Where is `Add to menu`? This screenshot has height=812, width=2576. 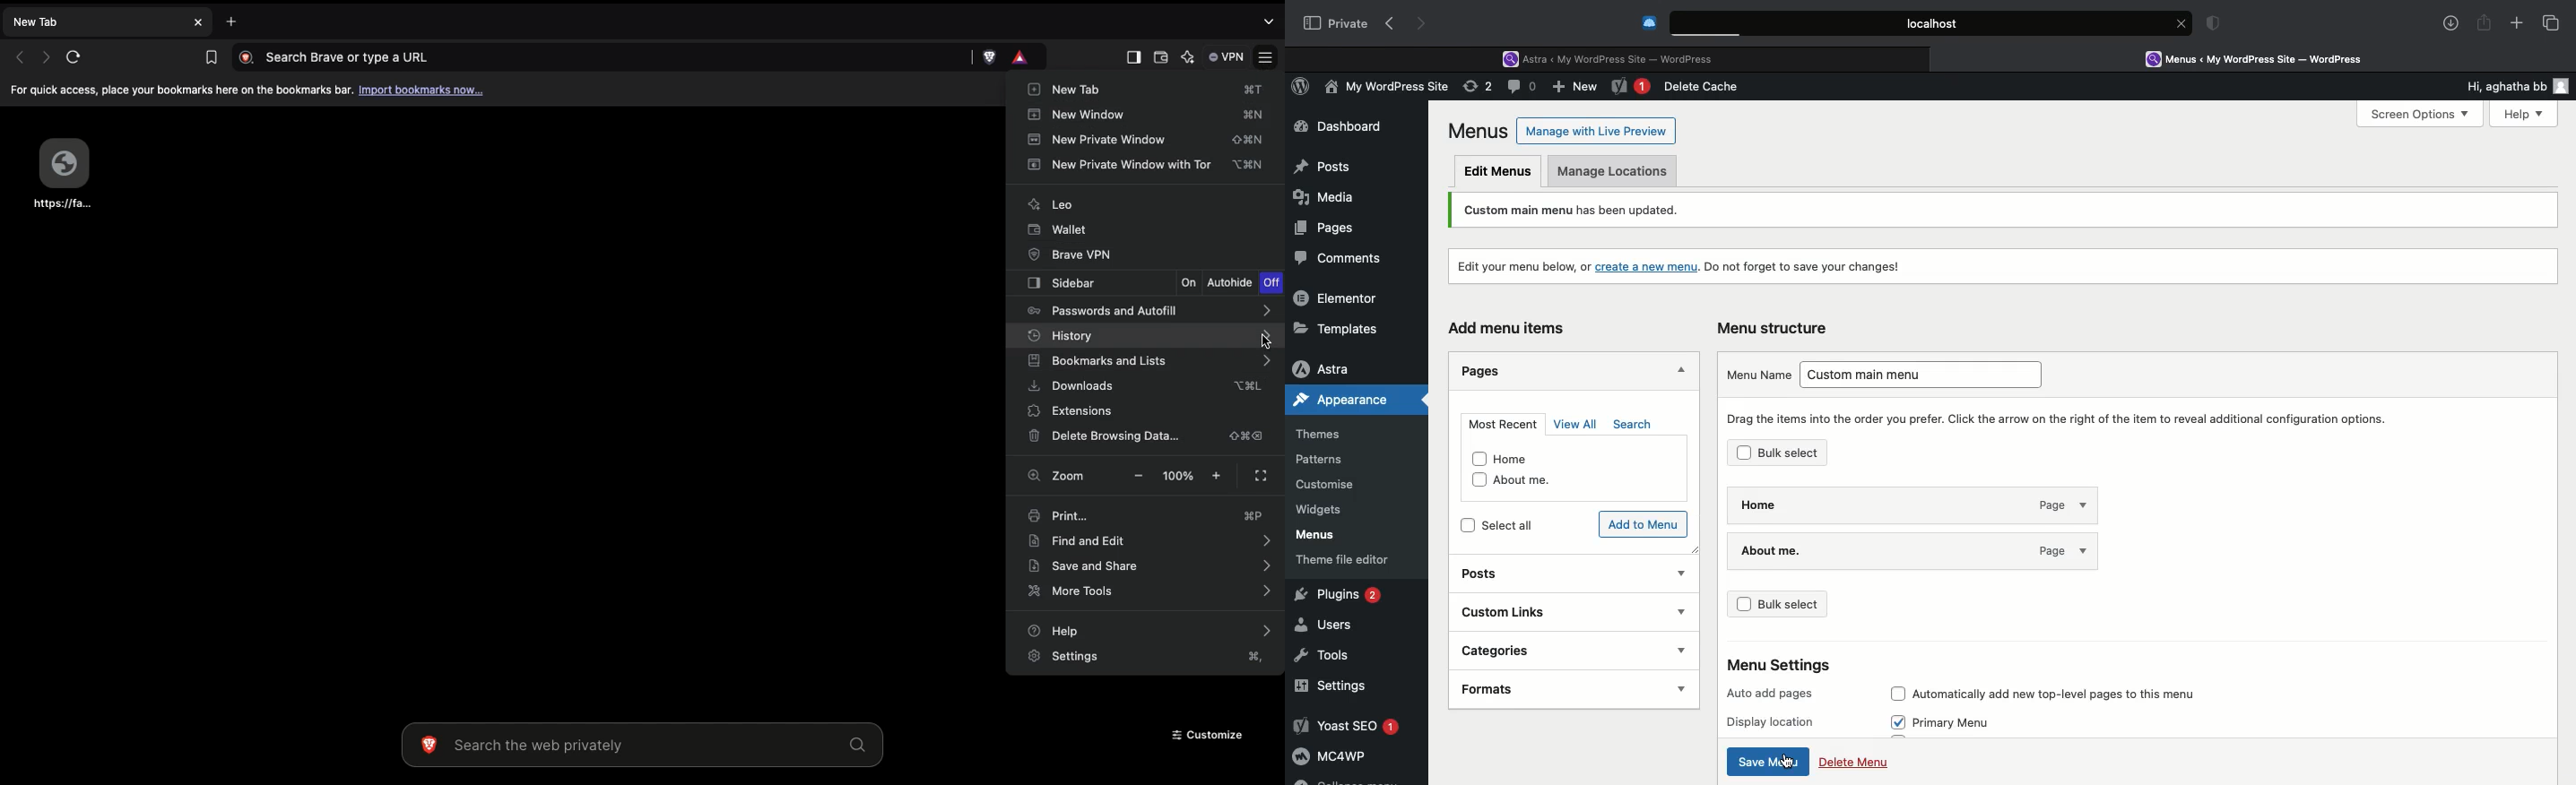 Add to menu is located at coordinates (1641, 523).